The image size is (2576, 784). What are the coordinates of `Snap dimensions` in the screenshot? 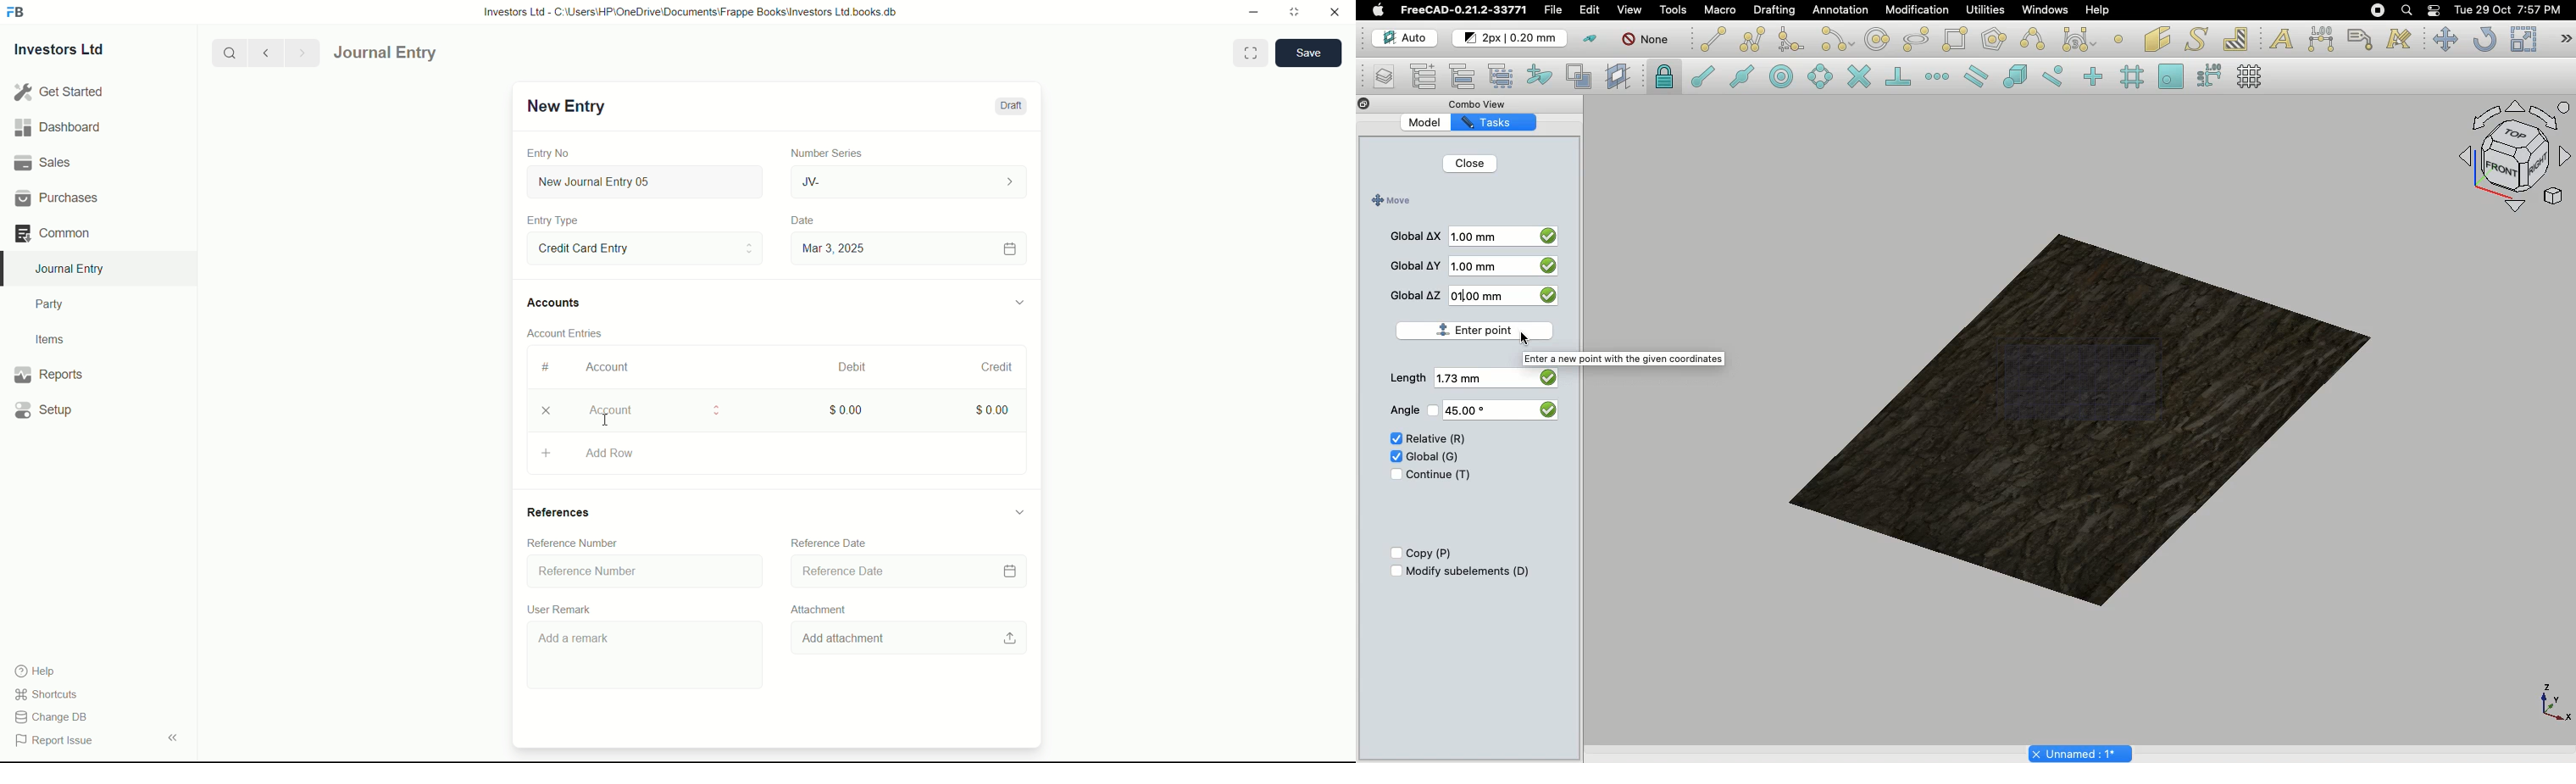 It's located at (2210, 76).